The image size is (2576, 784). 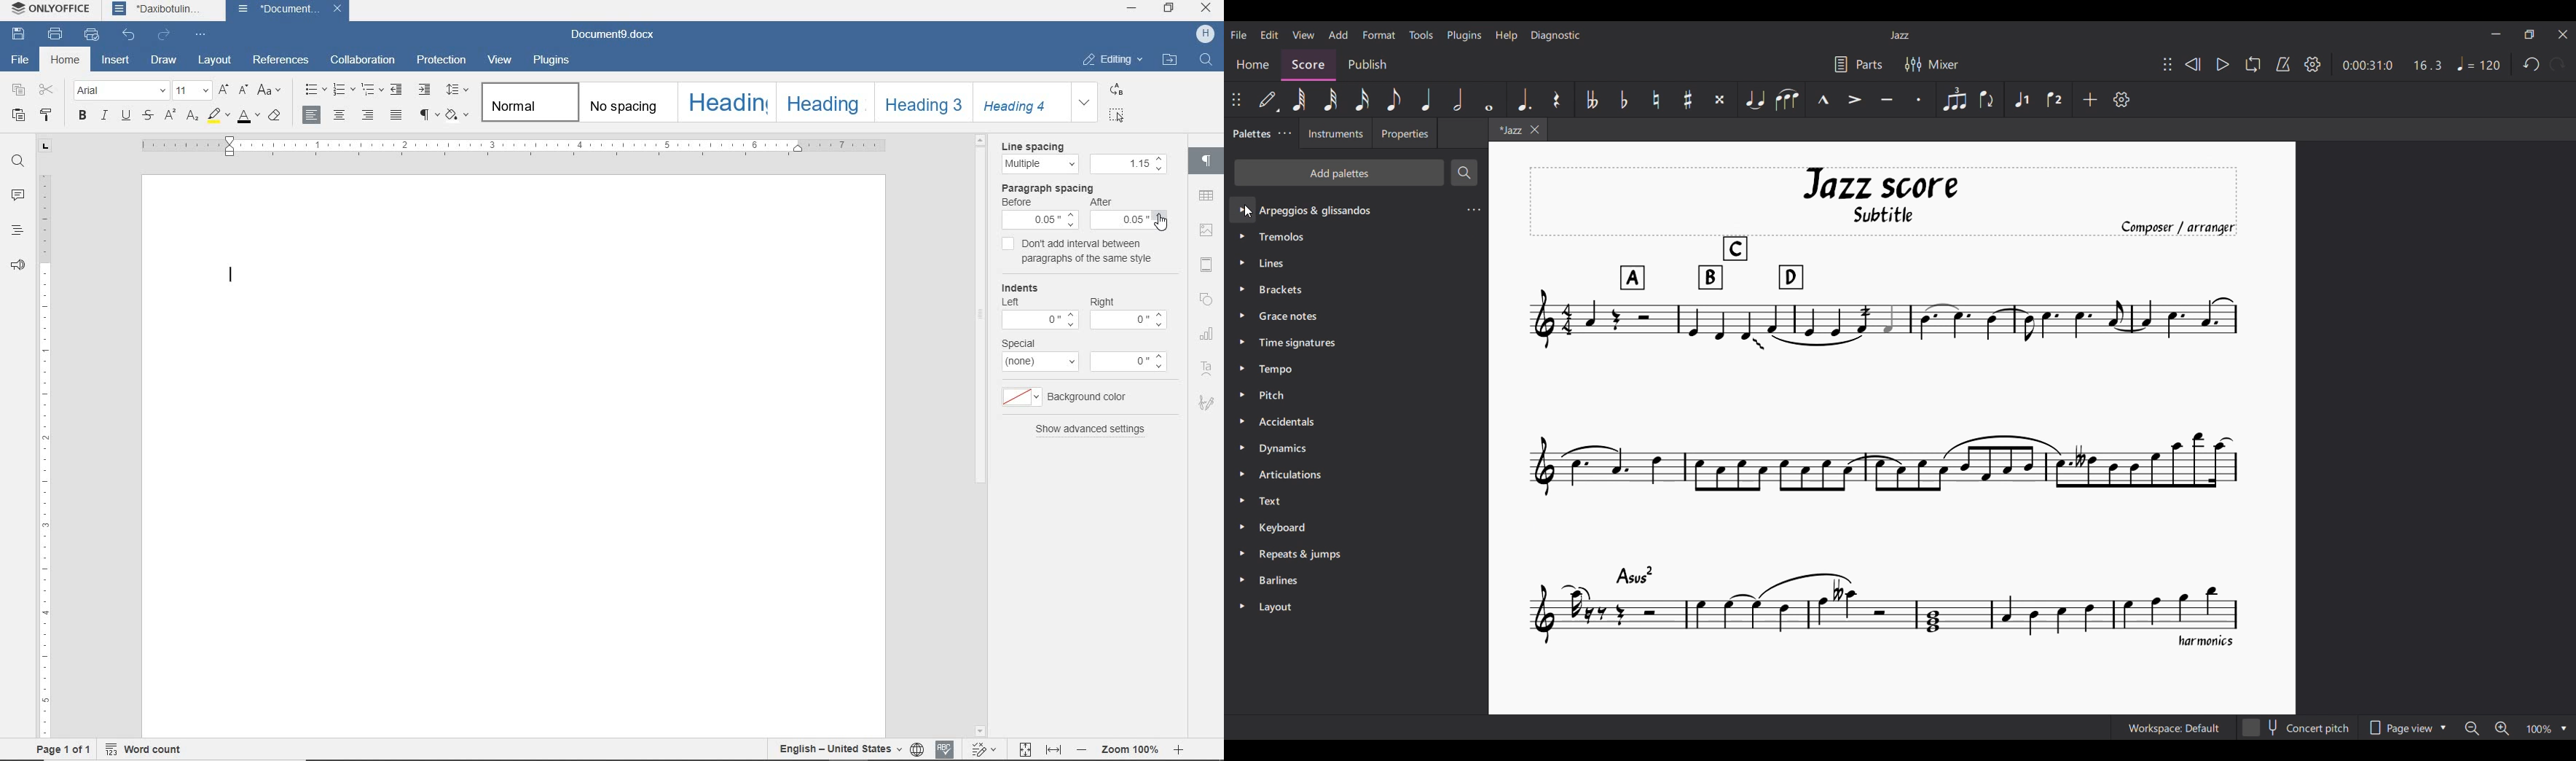 I want to click on Voice 1, so click(x=2021, y=99).